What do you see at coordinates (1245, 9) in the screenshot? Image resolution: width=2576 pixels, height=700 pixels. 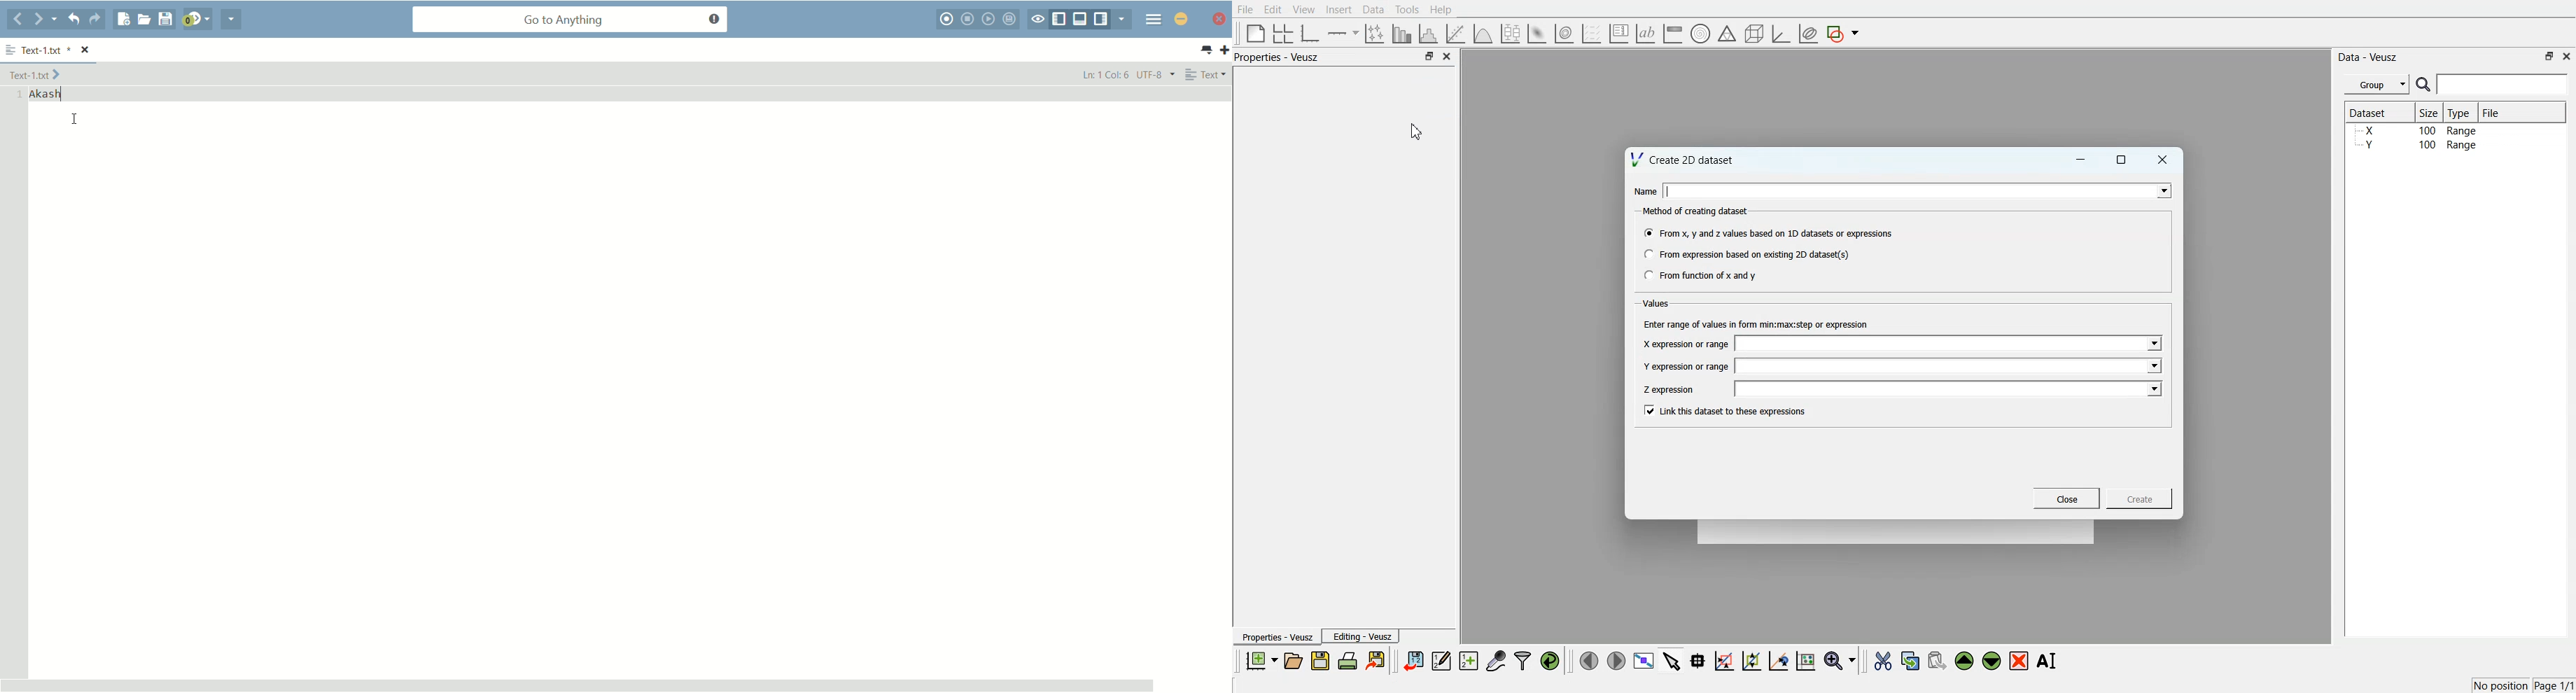 I see `File` at bounding box center [1245, 9].